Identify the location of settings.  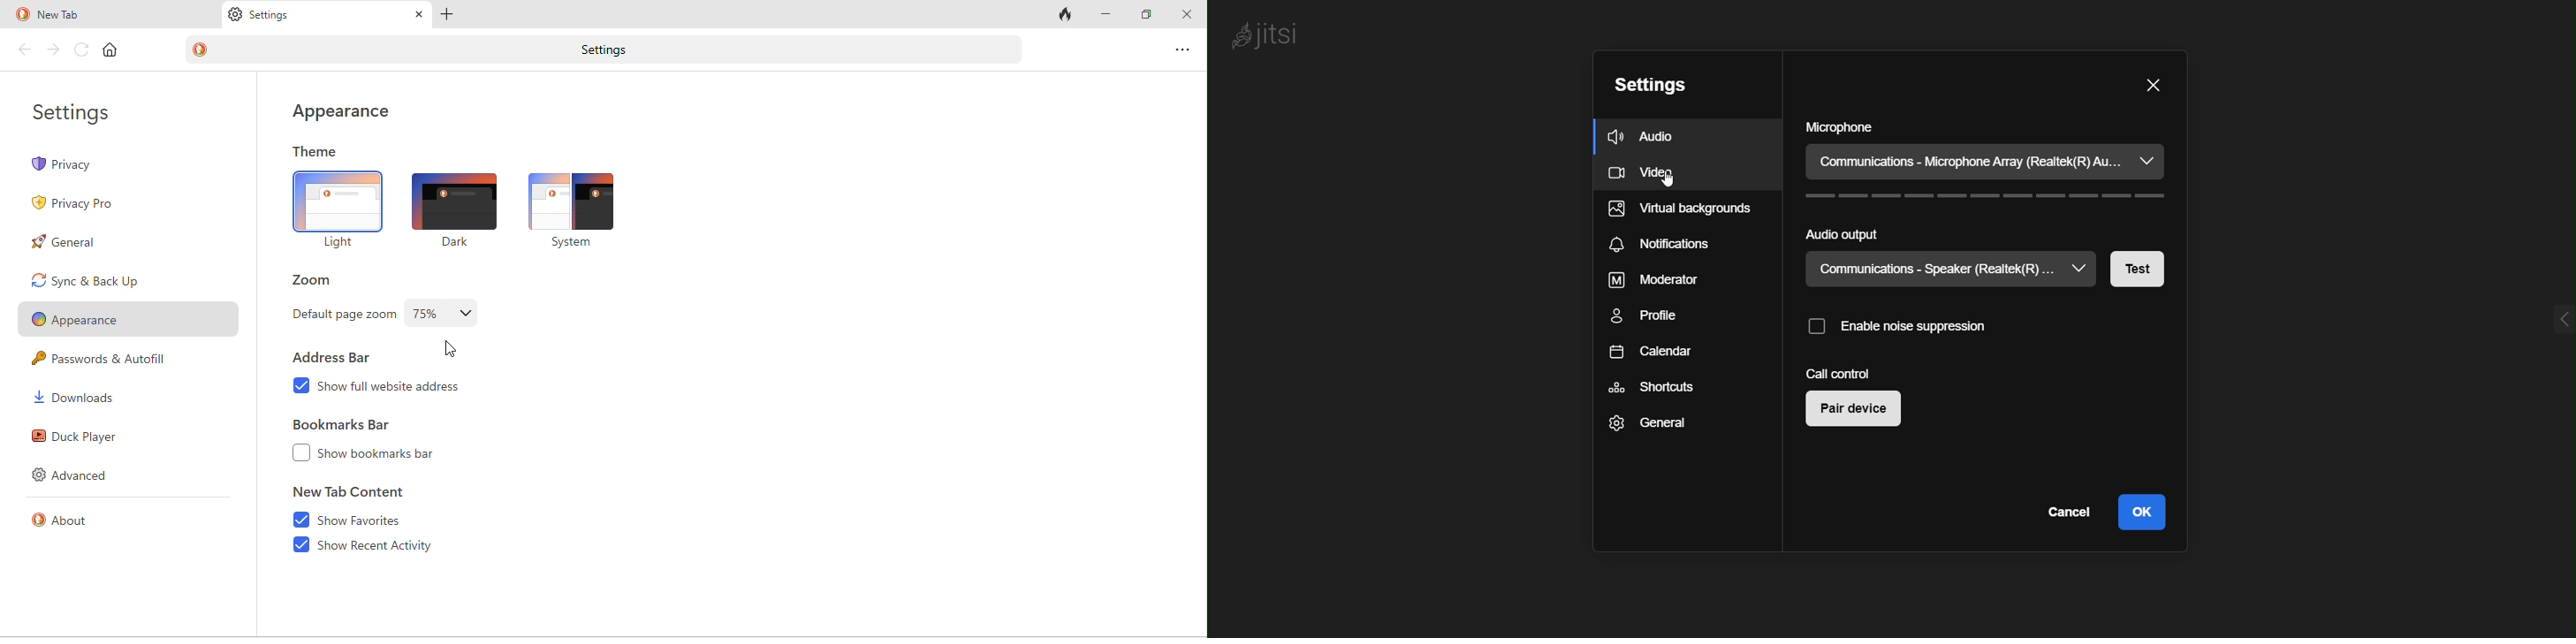
(1645, 87).